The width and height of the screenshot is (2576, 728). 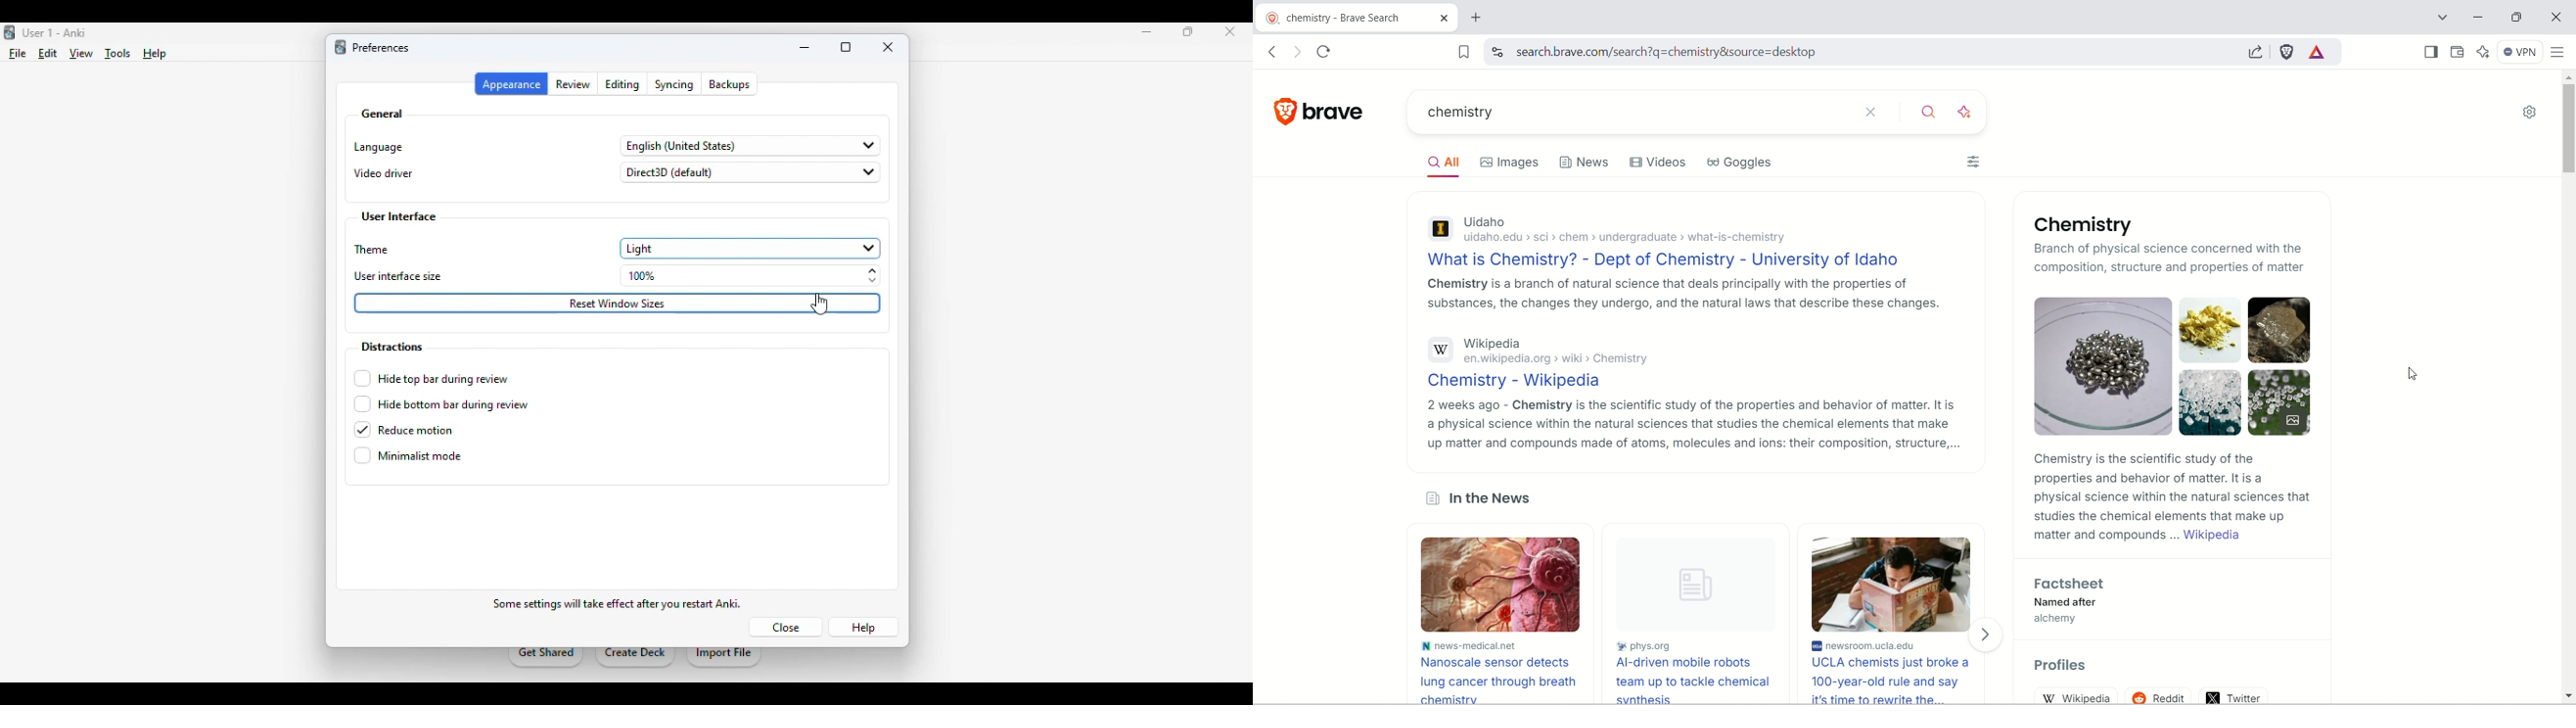 What do you see at coordinates (374, 250) in the screenshot?
I see `theme` at bounding box center [374, 250].